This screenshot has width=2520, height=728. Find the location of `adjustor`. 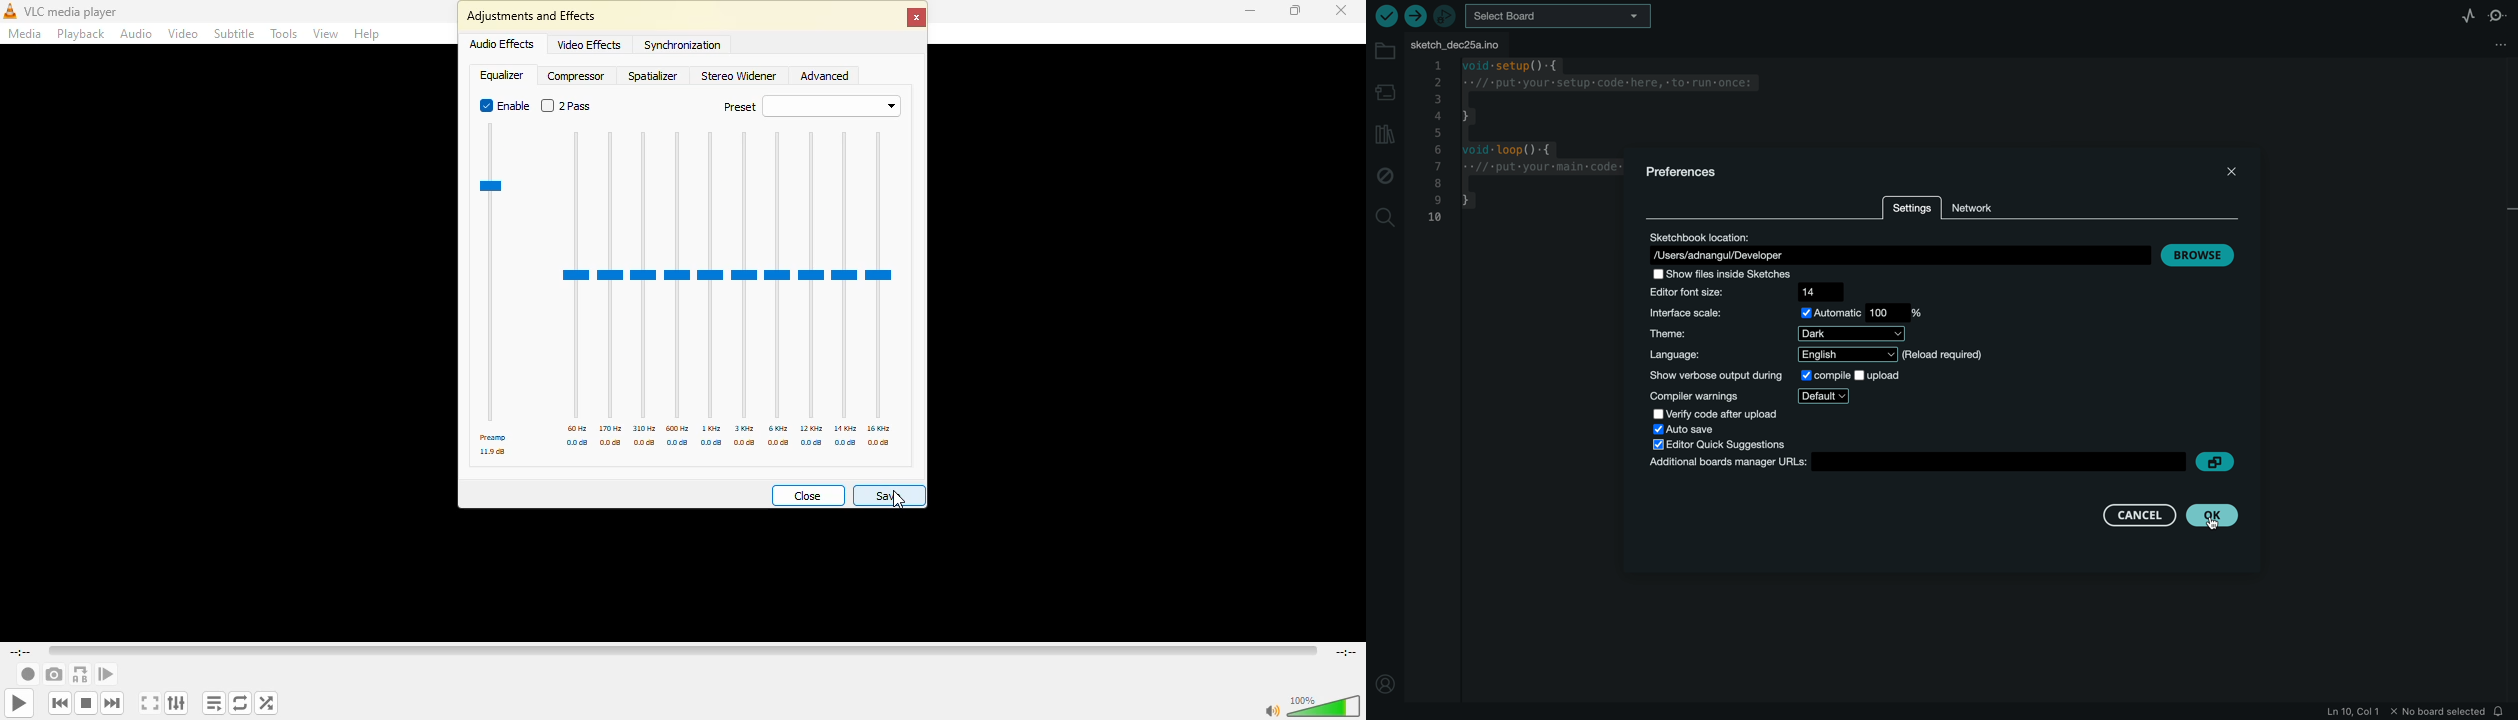

adjustor is located at coordinates (845, 273).